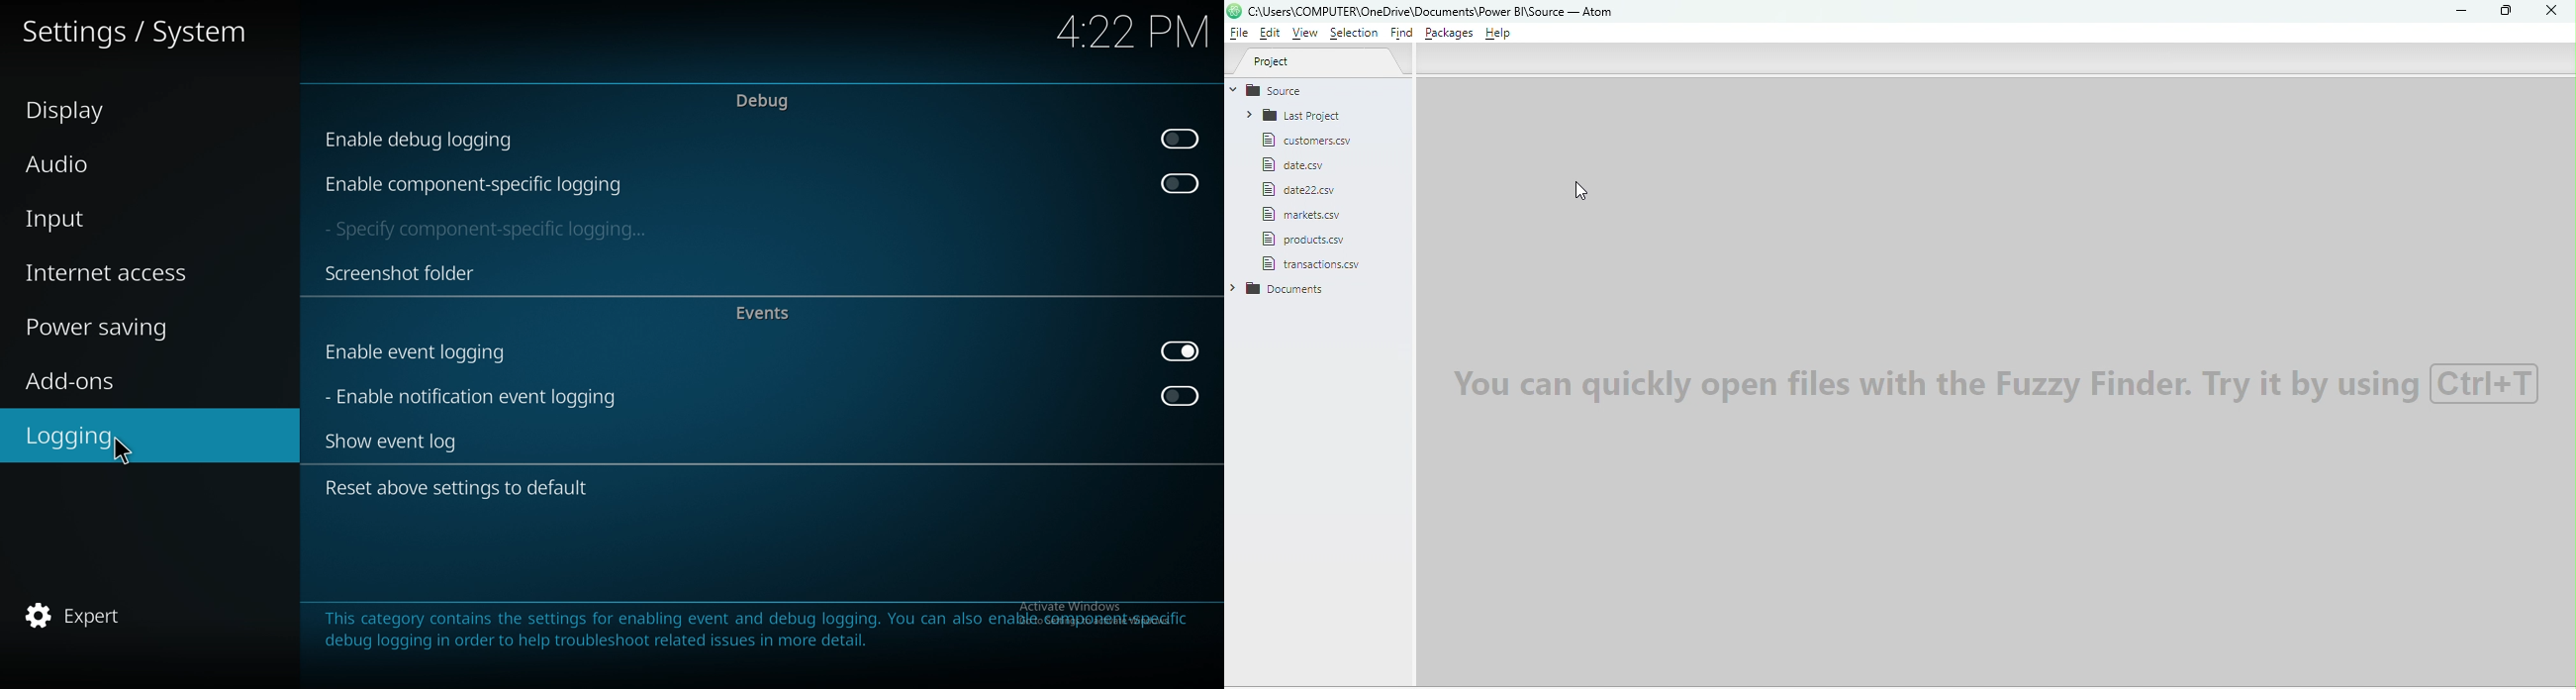 Image resolution: width=2576 pixels, height=700 pixels. I want to click on cursor, so click(128, 452).